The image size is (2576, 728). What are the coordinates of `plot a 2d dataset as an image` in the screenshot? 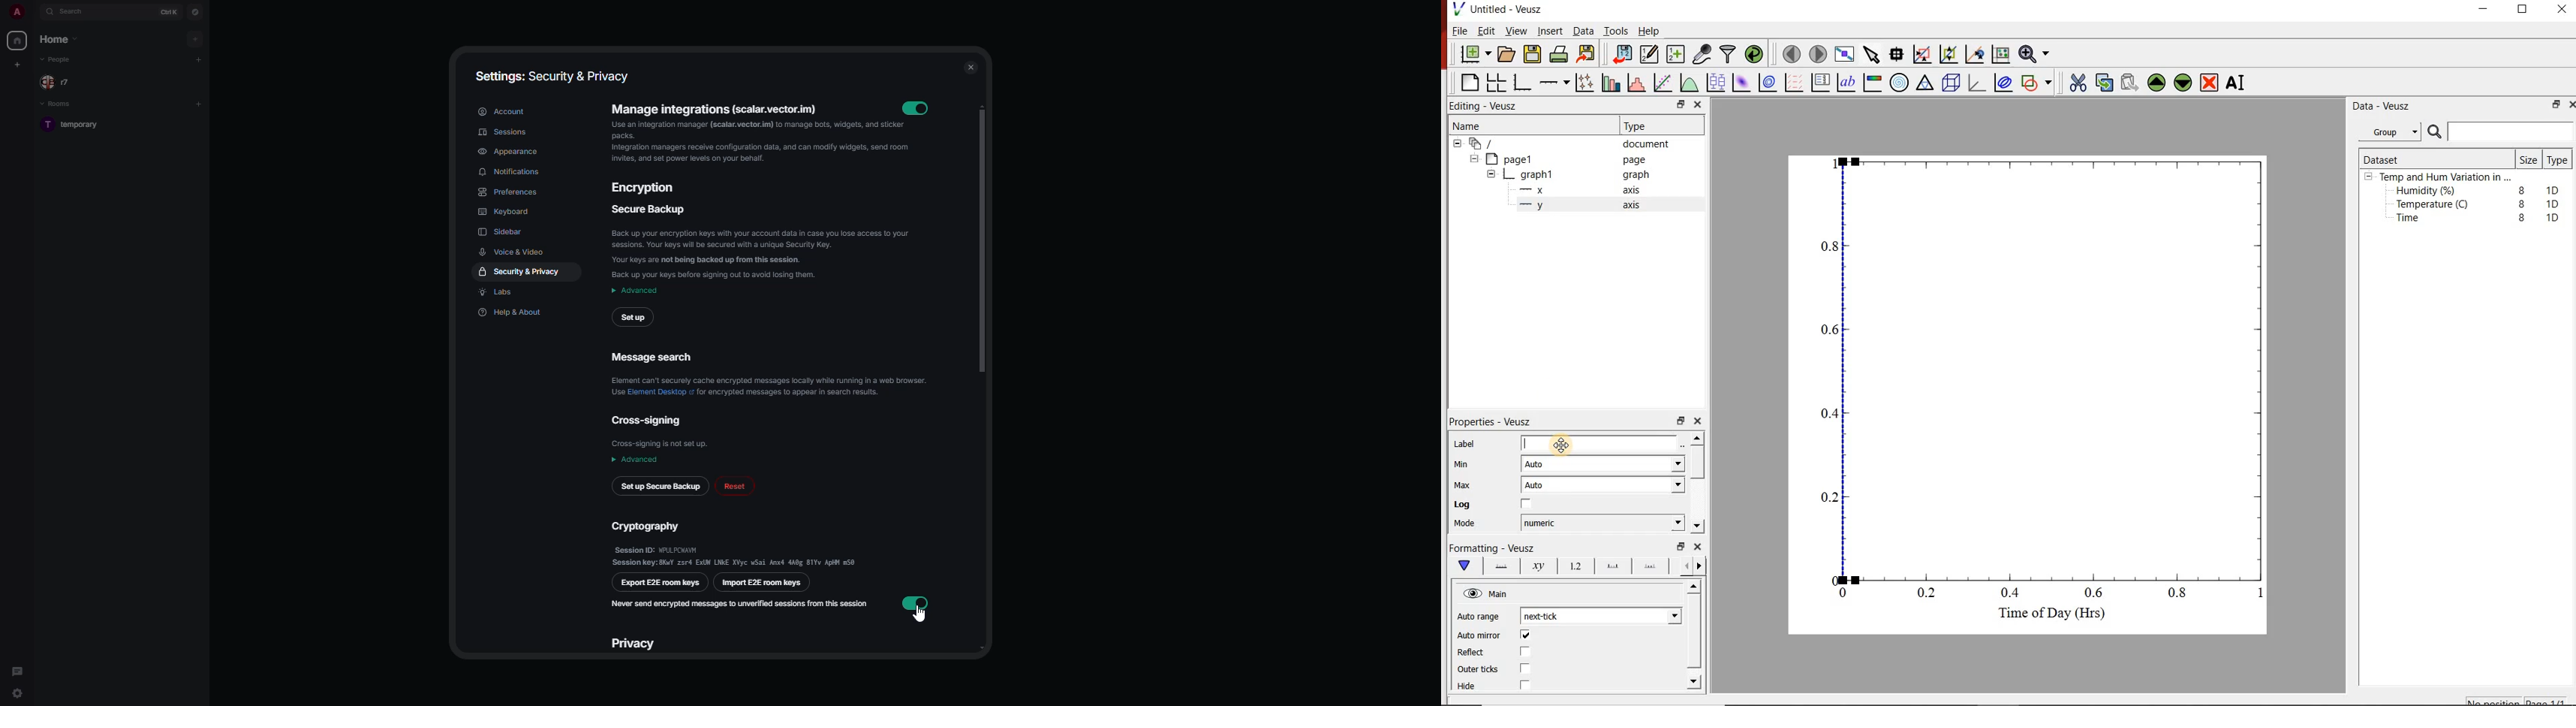 It's located at (1742, 83).